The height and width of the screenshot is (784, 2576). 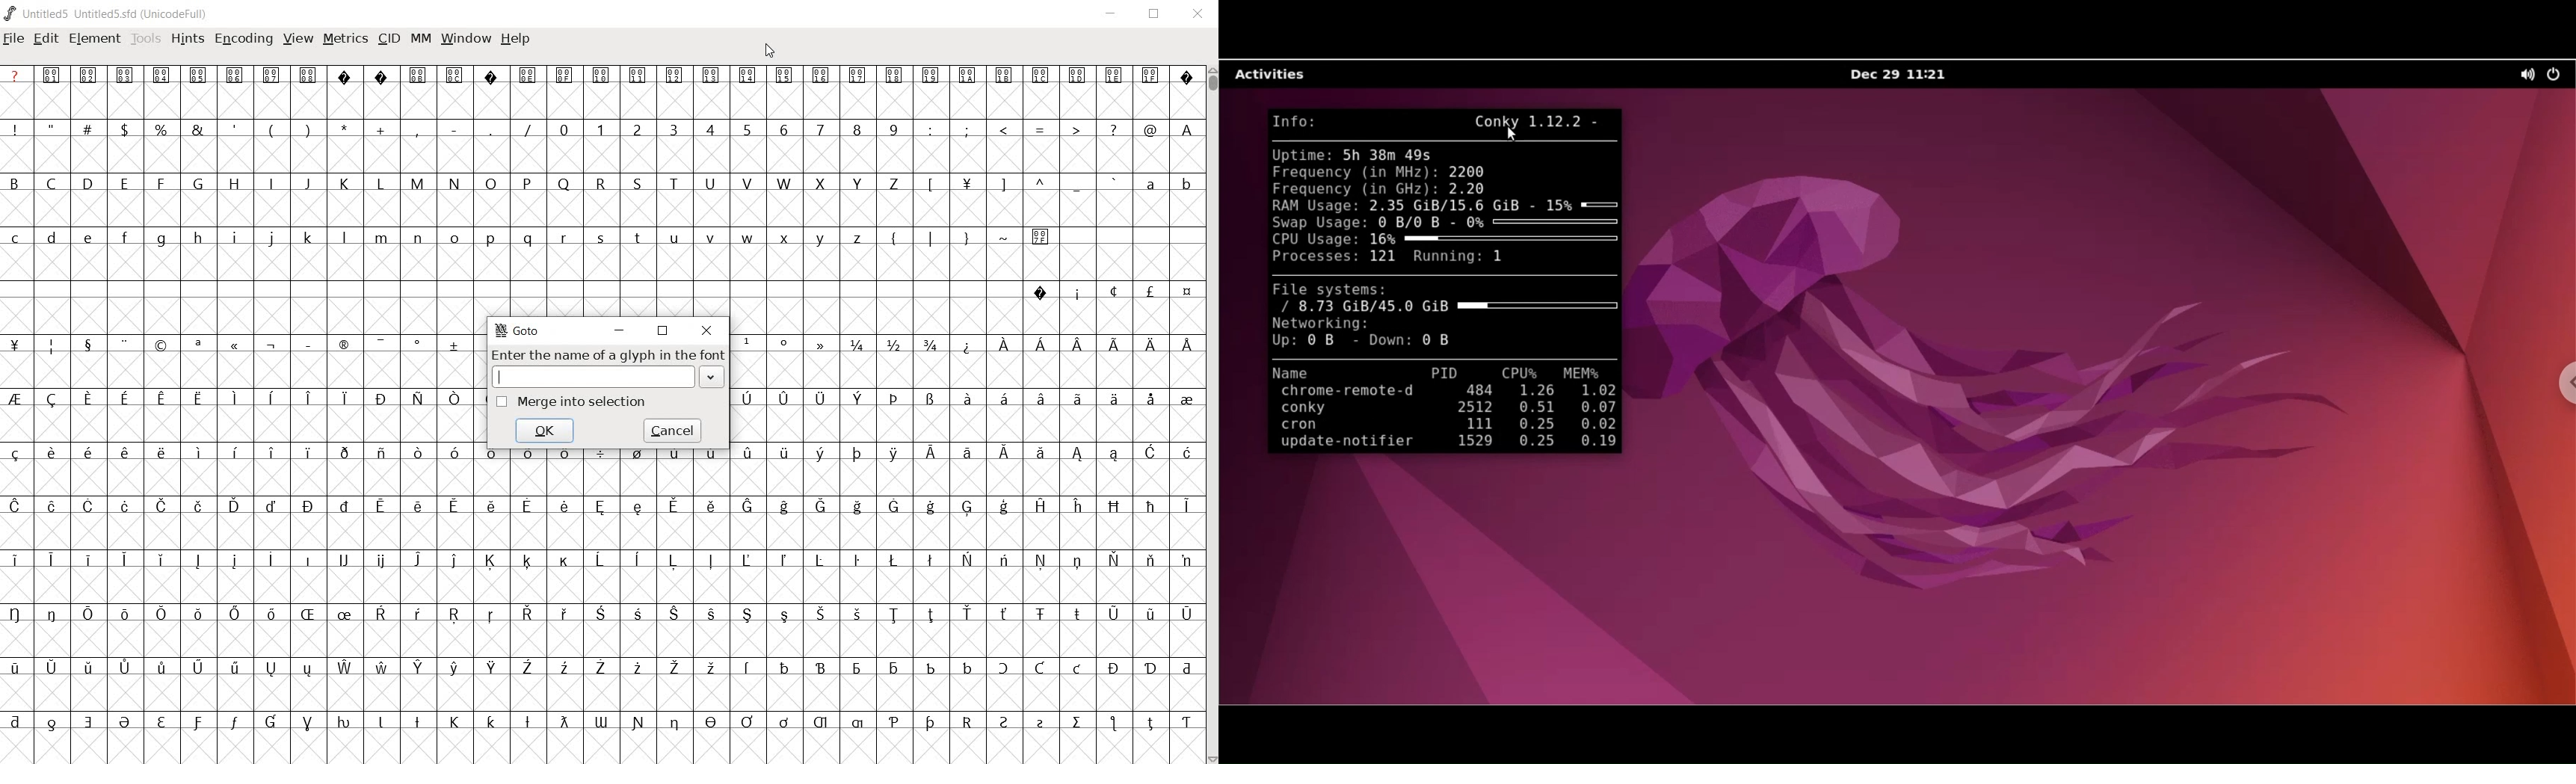 What do you see at coordinates (967, 131) in the screenshot?
I see `;` at bounding box center [967, 131].